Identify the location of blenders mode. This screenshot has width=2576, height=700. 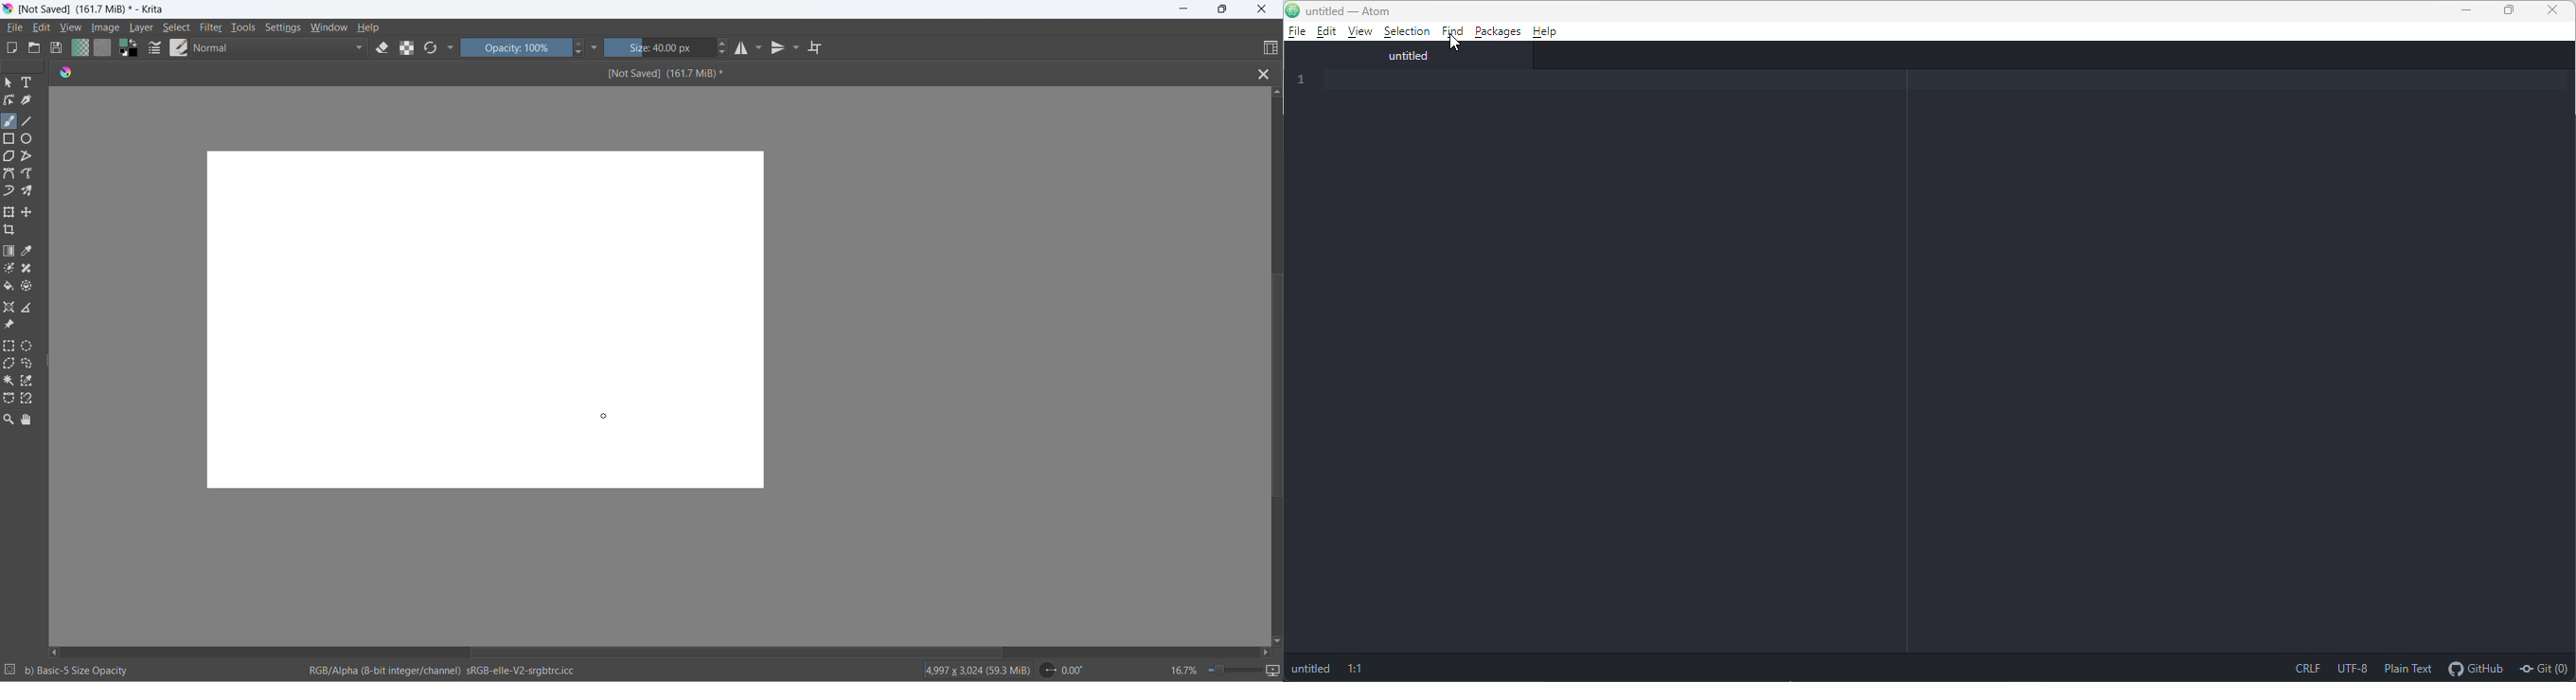
(281, 49).